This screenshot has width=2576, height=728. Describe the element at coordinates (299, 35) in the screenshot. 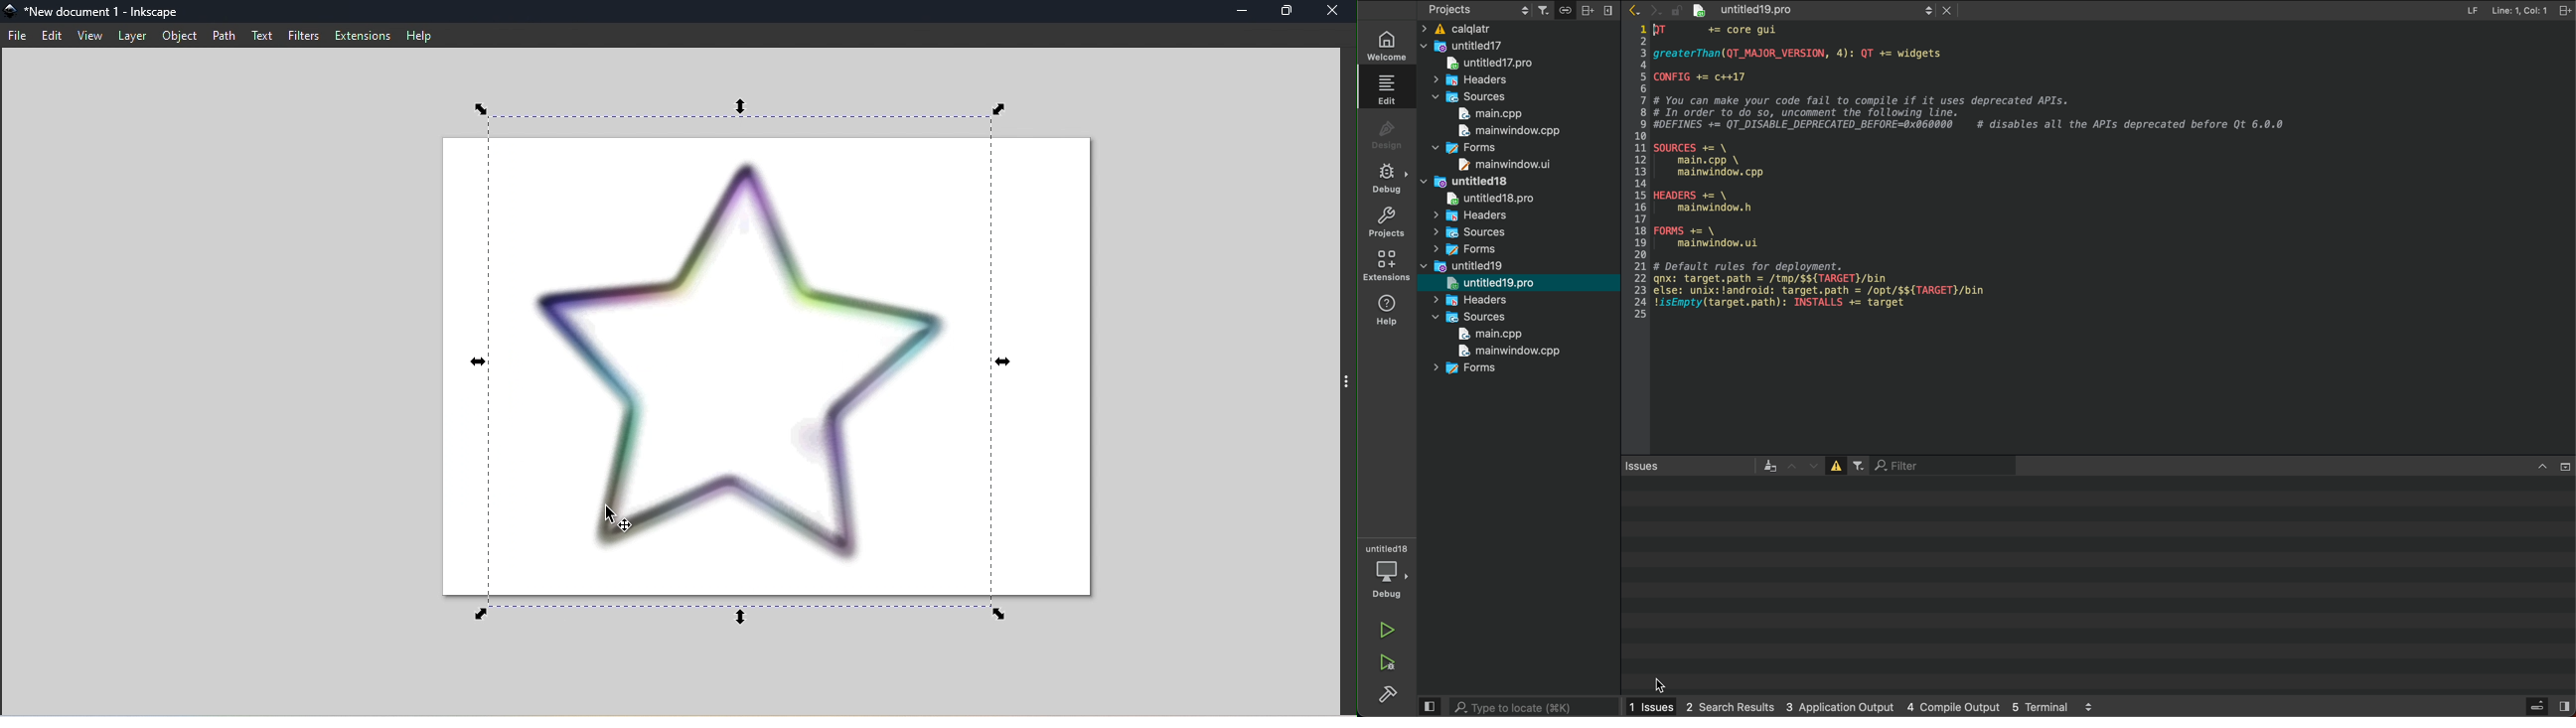

I see `Filters` at that location.